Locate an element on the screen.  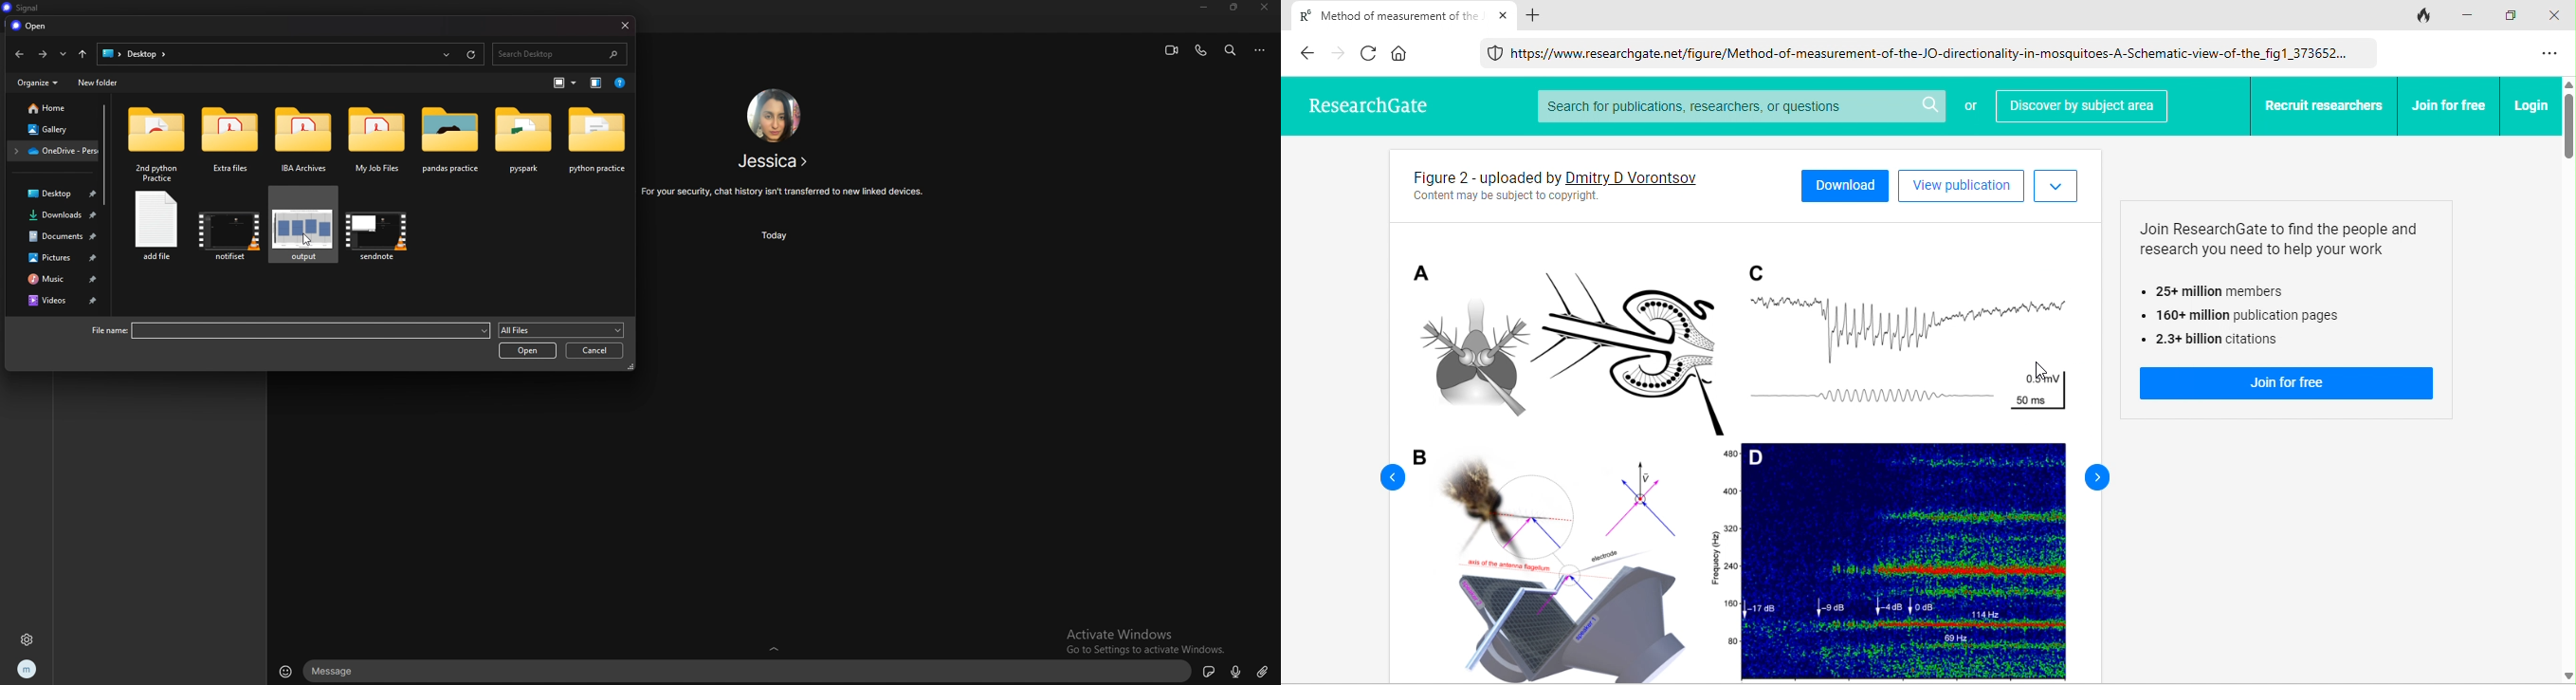
back is located at coordinates (20, 54).